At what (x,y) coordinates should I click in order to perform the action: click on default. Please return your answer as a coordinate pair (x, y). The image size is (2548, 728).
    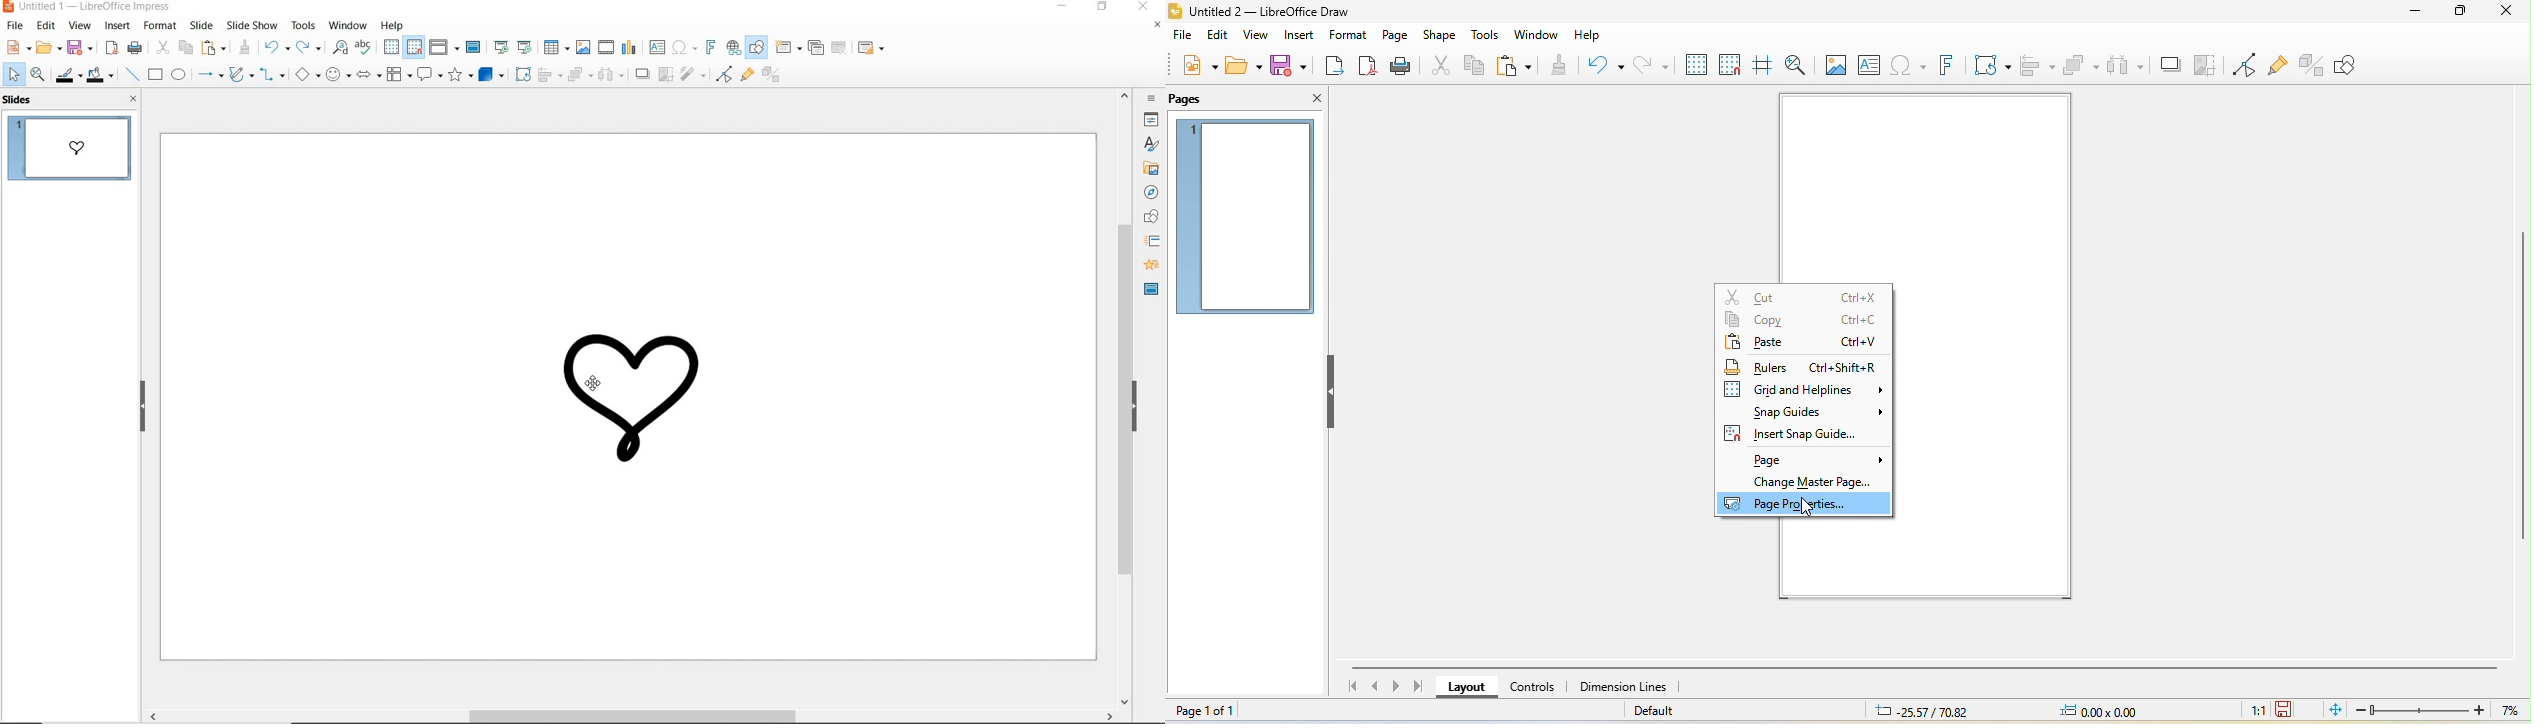
    Looking at the image, I should click on (1666, 713).